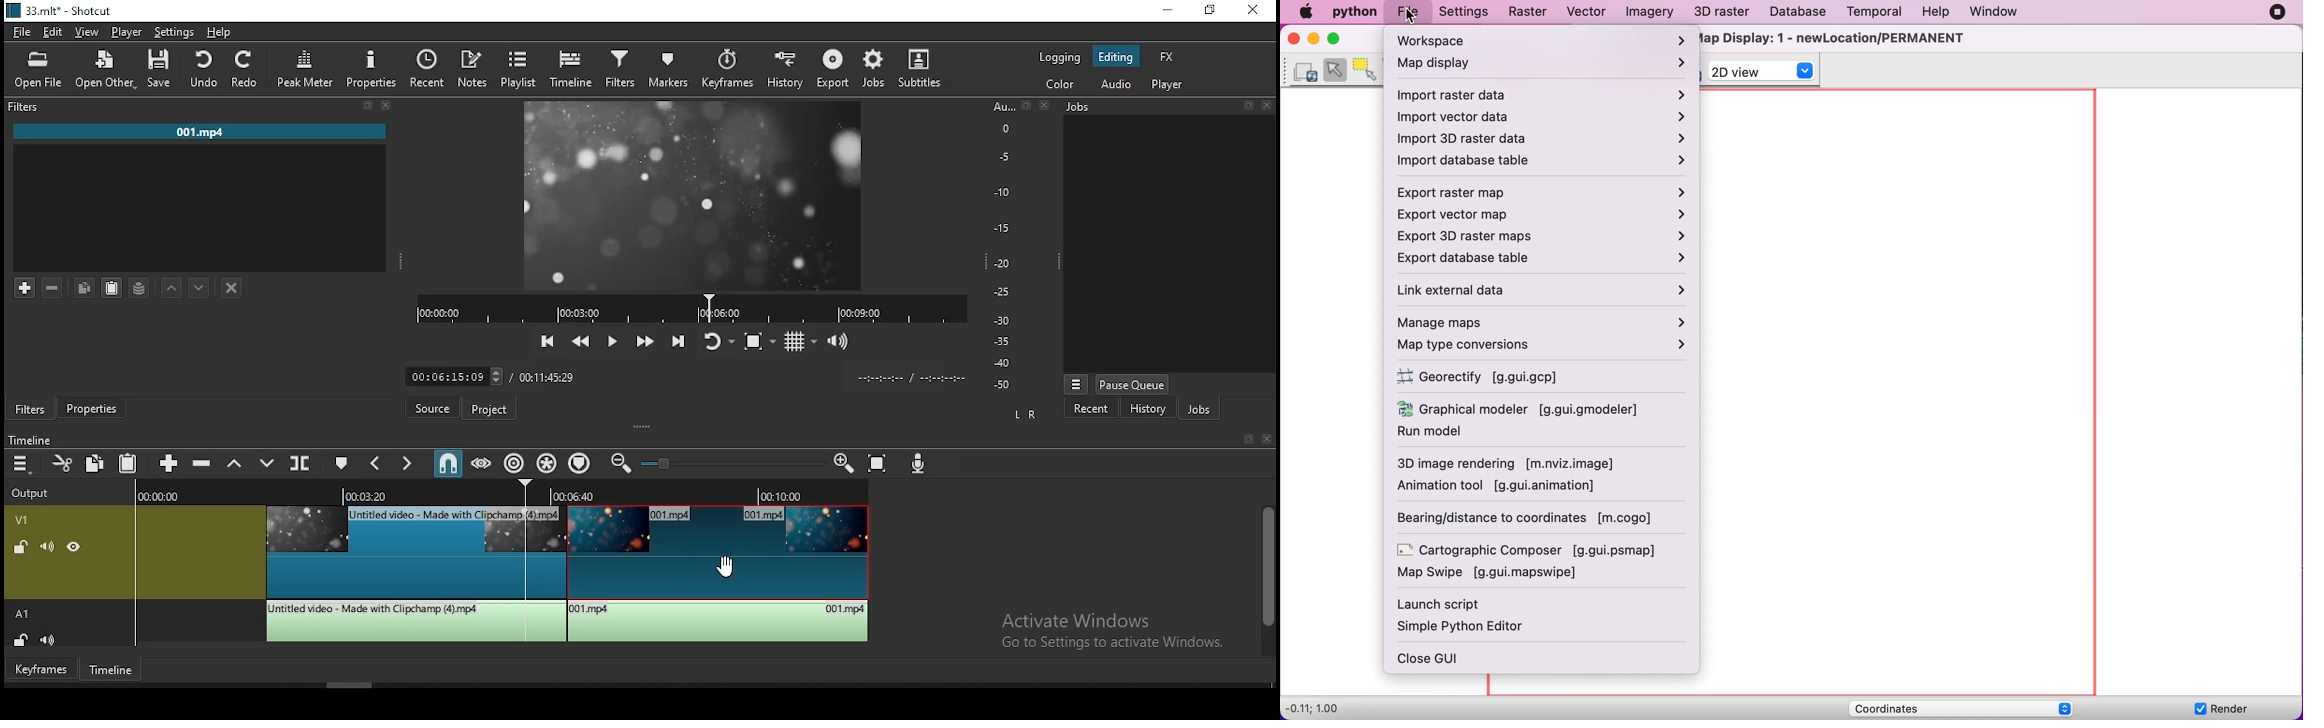 This screenshot has width=2324, height=728. What do you see at coordinates (1266, 580) in the screenshot?
I see `scroll bar` at bounding box center [1266, 580].